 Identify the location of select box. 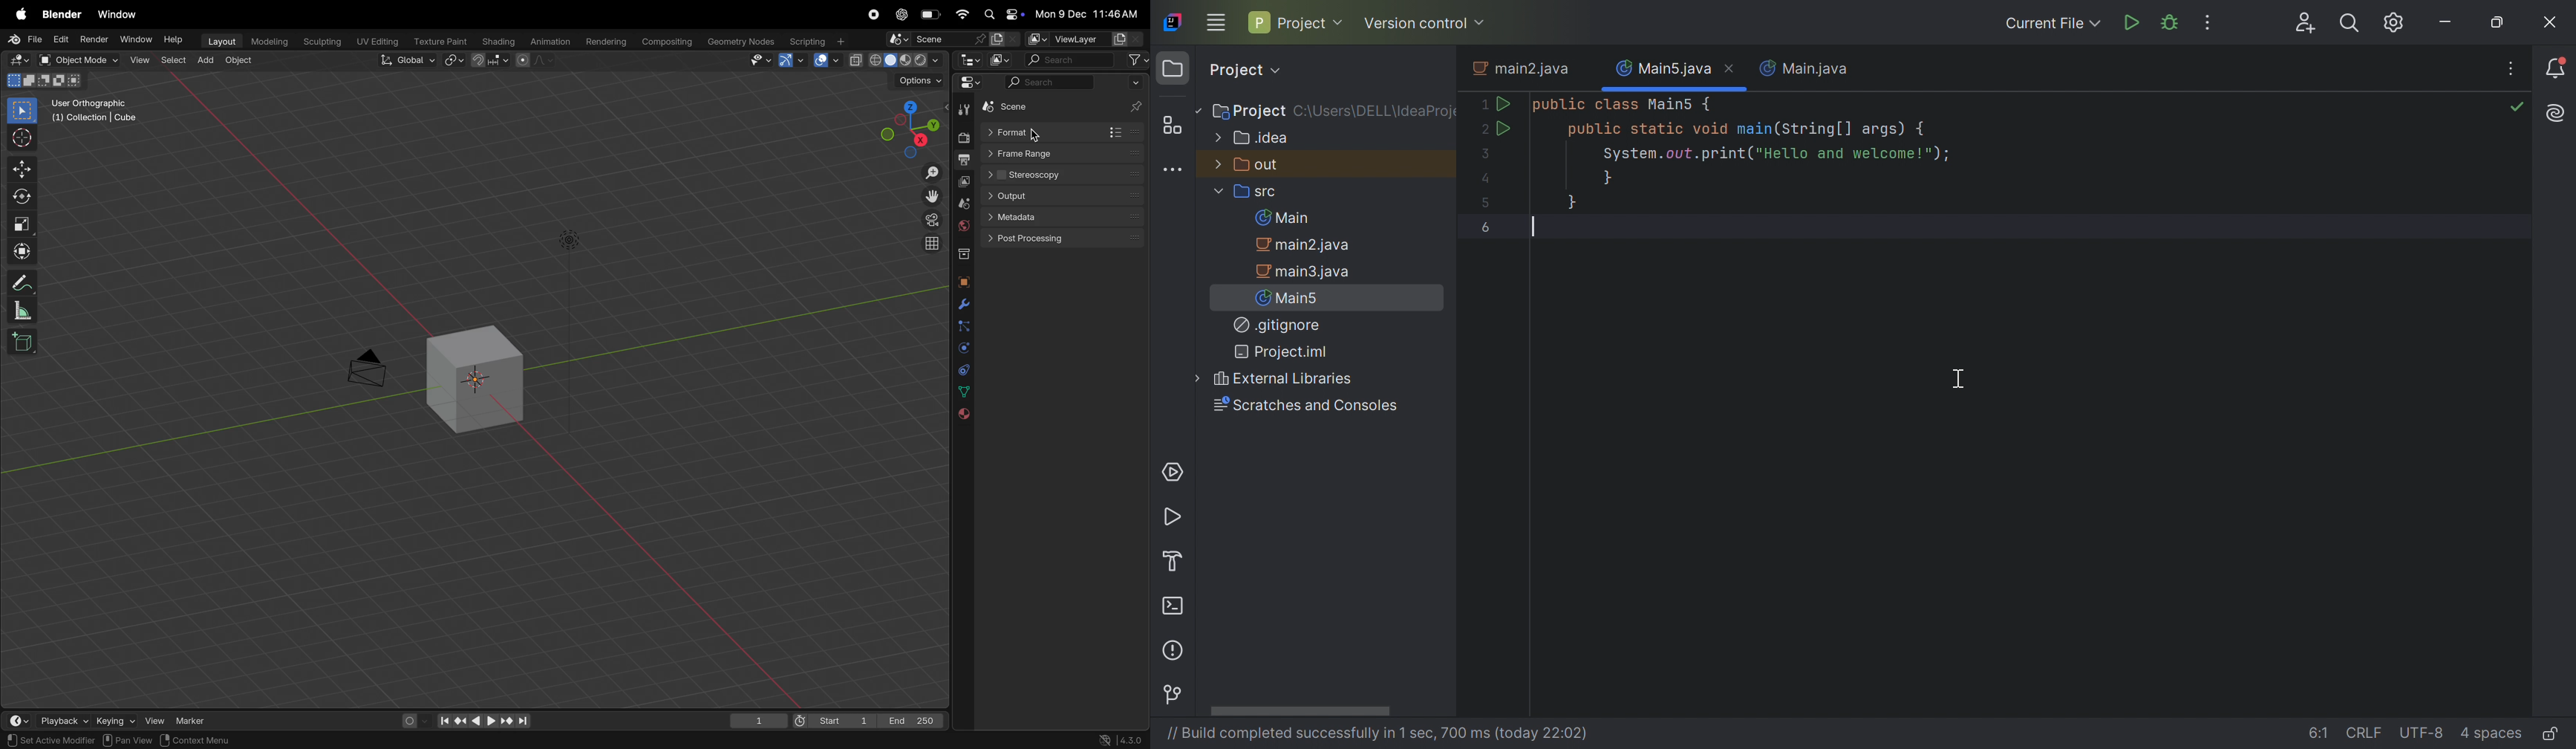
(22, 111).